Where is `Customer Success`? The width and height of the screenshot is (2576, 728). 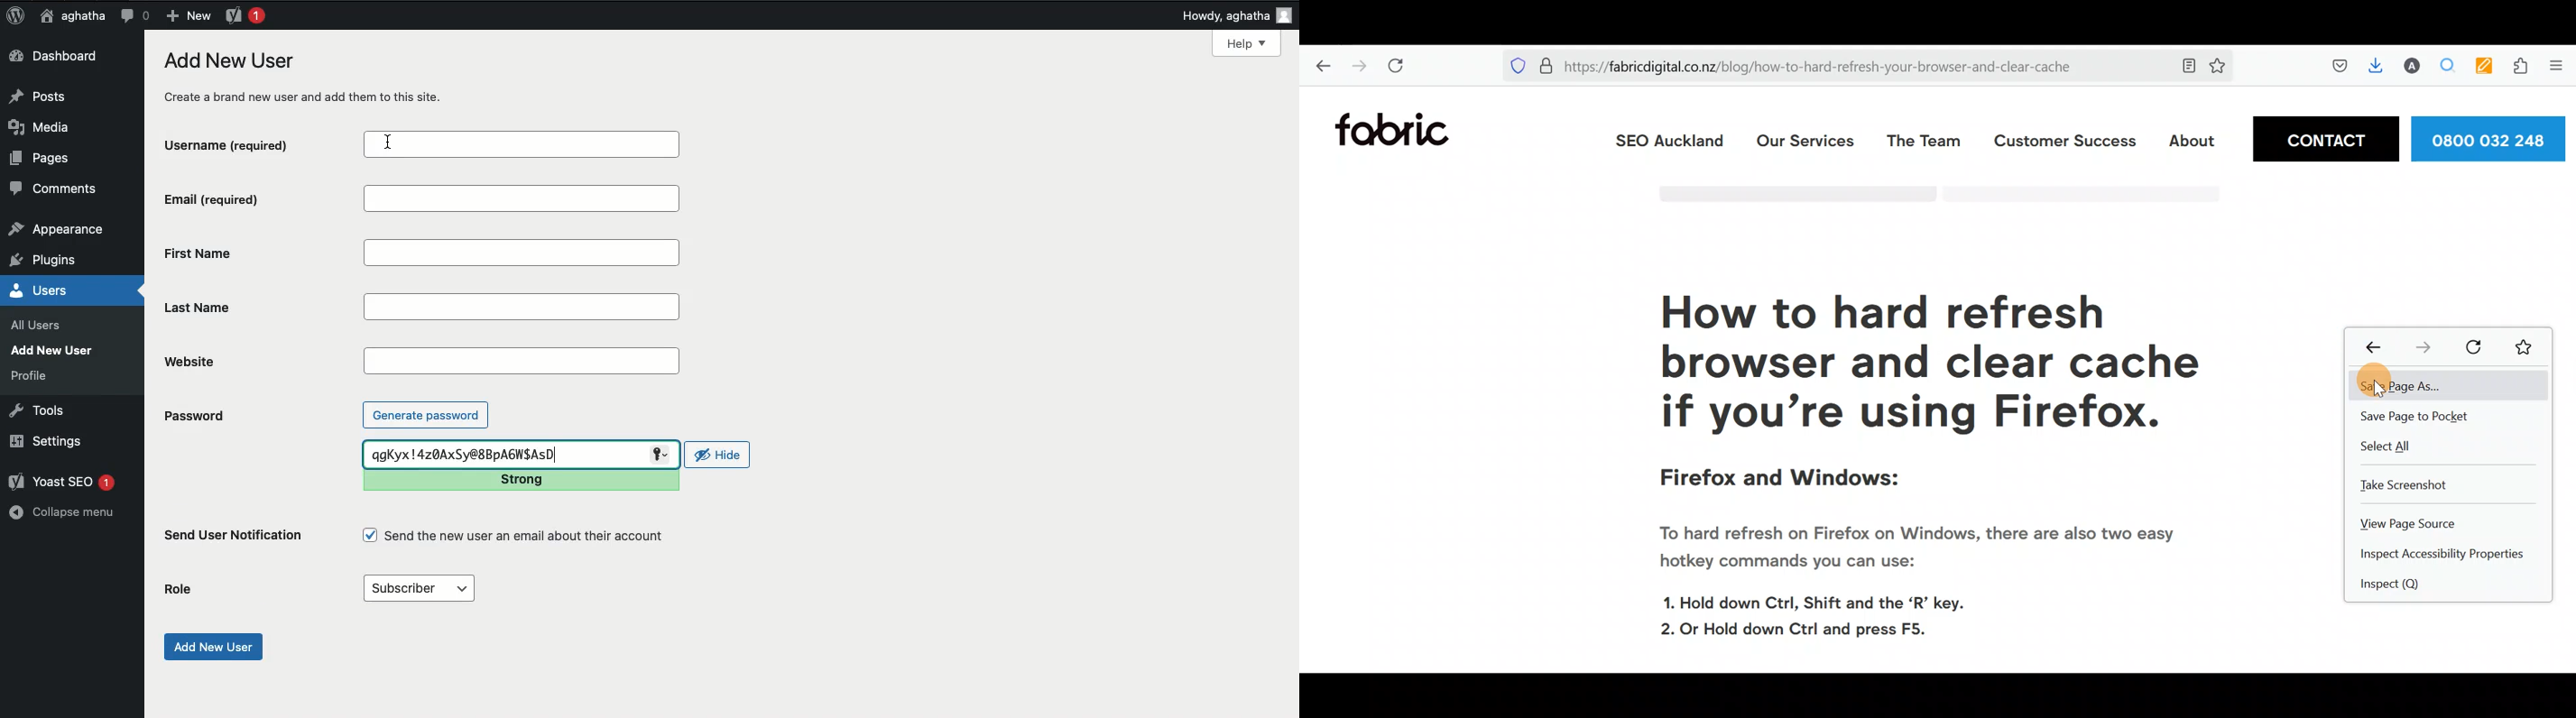 Customer Success is located at coordinates (2065, 145).